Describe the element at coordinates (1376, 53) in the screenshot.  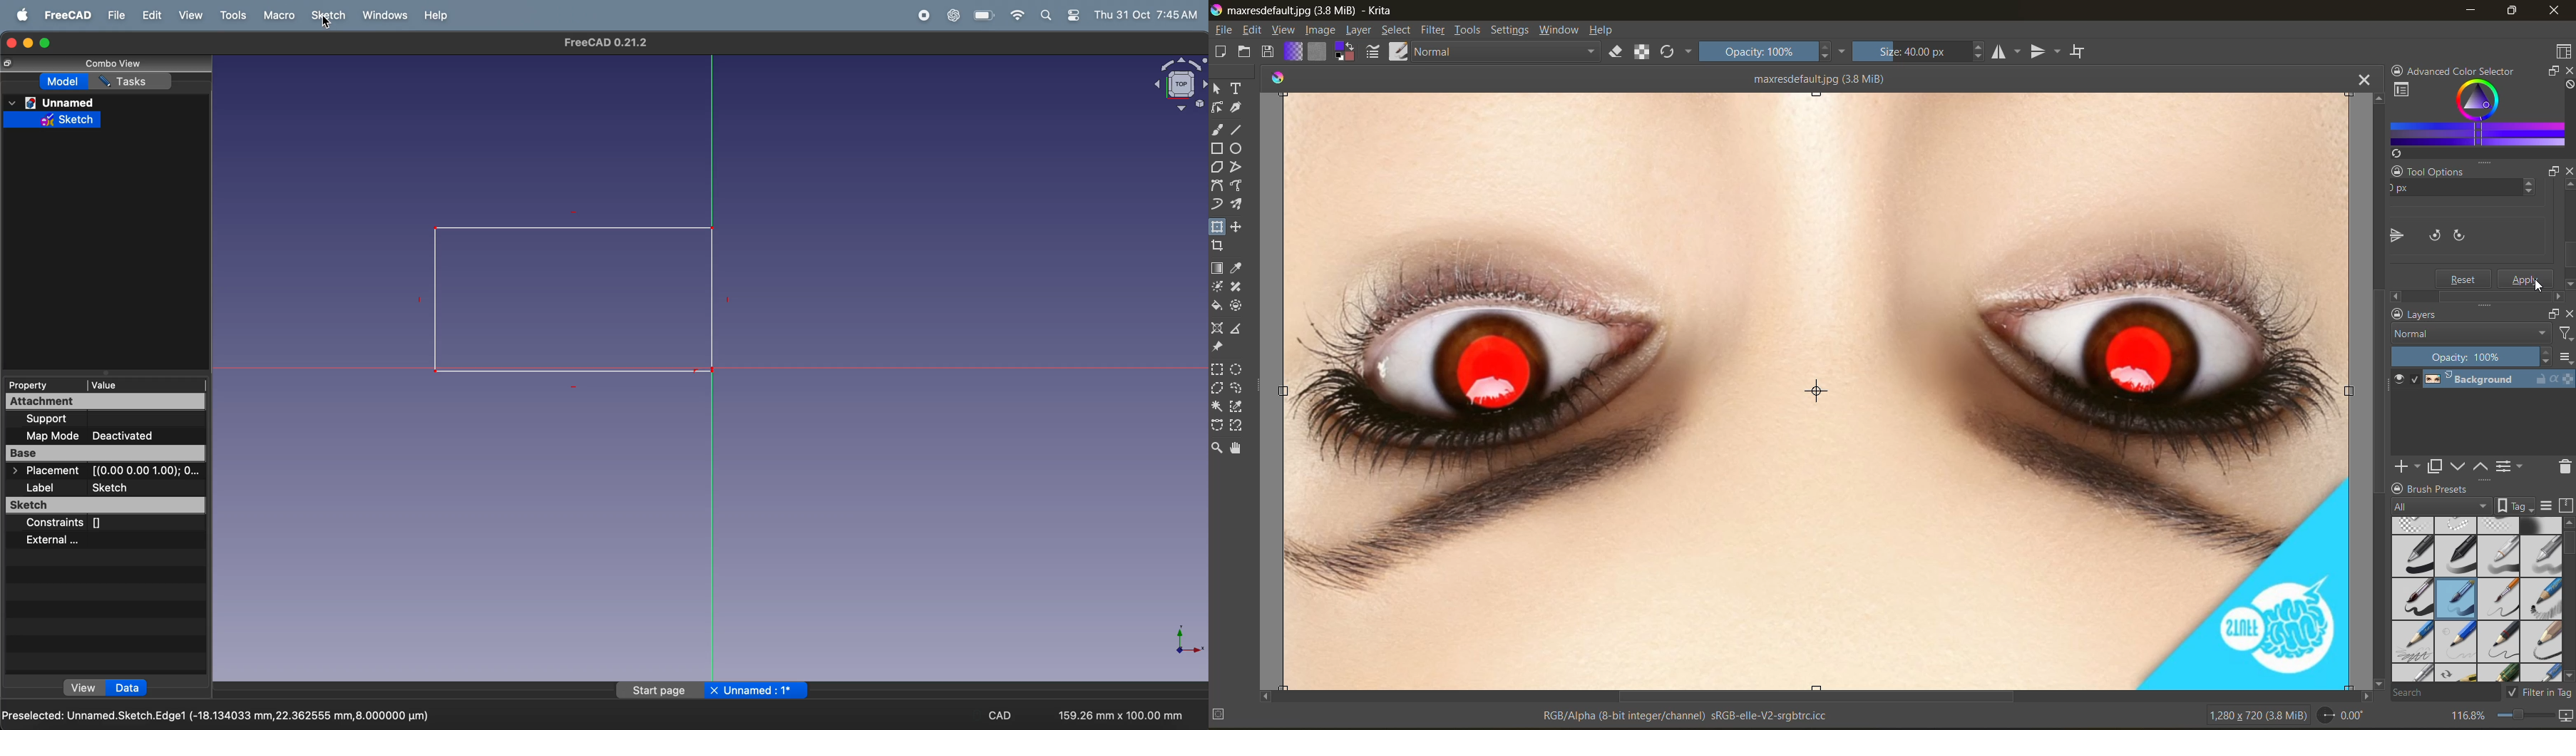
I see `edit brush settings` at that location.